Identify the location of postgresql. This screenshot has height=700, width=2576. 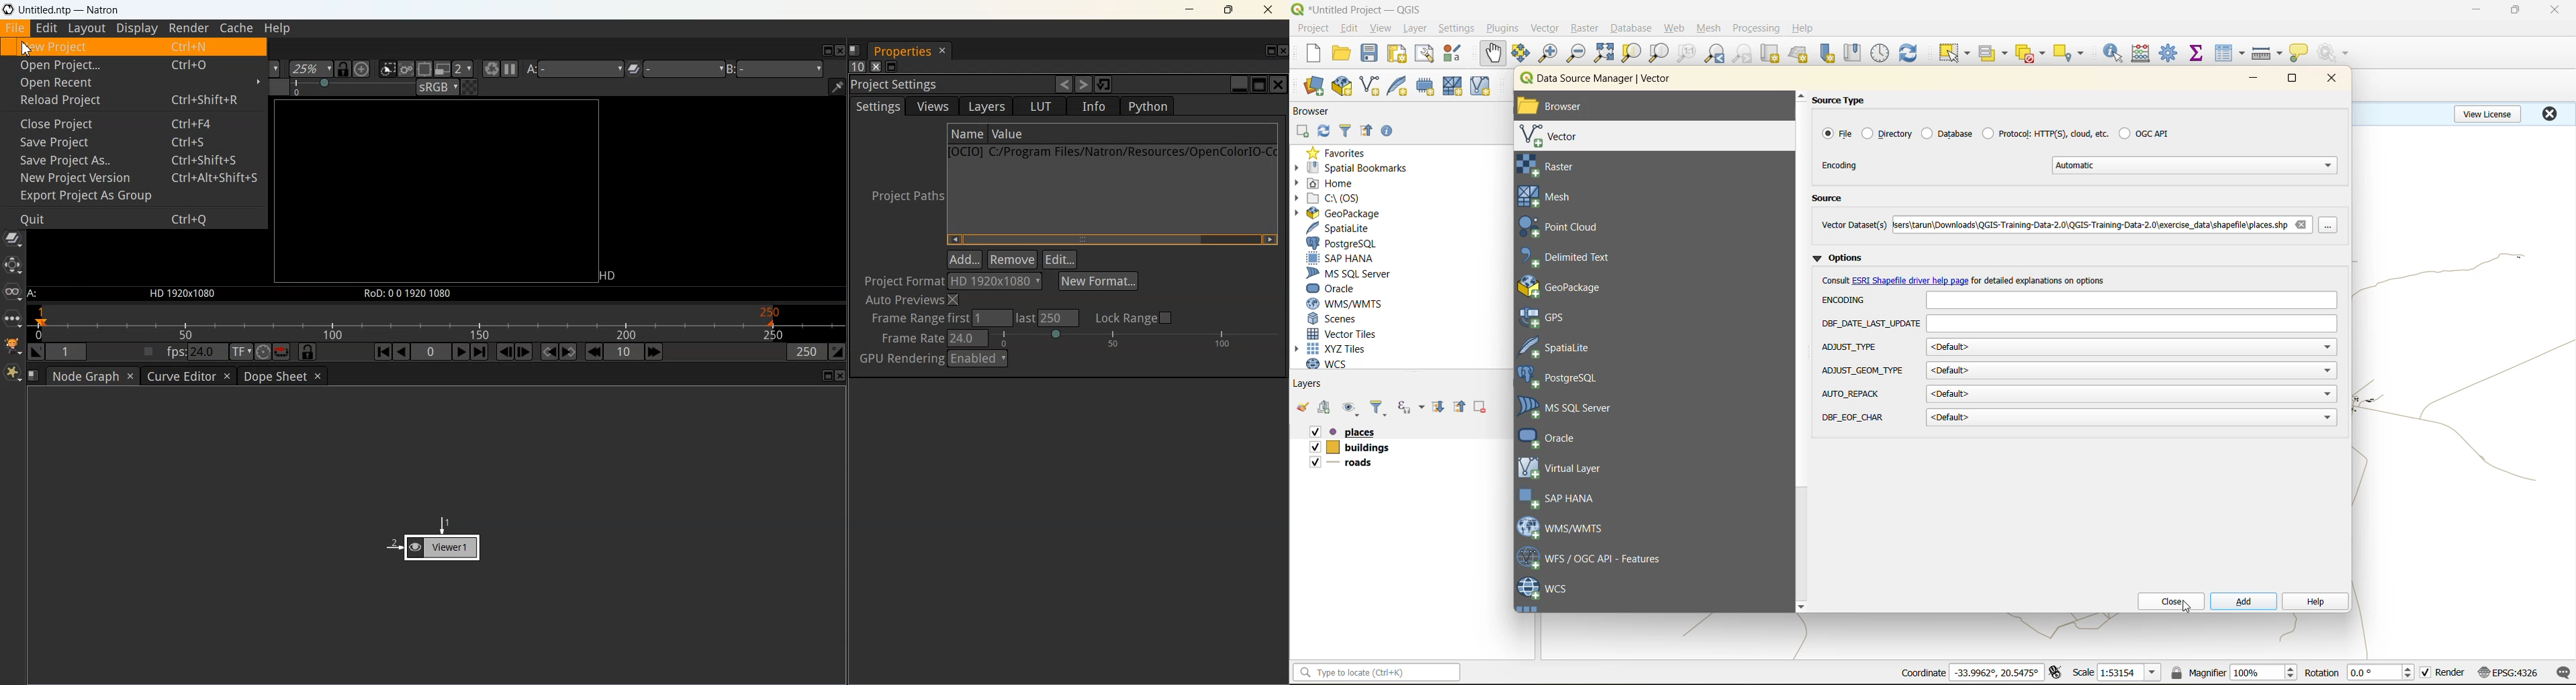
(1565, 379).